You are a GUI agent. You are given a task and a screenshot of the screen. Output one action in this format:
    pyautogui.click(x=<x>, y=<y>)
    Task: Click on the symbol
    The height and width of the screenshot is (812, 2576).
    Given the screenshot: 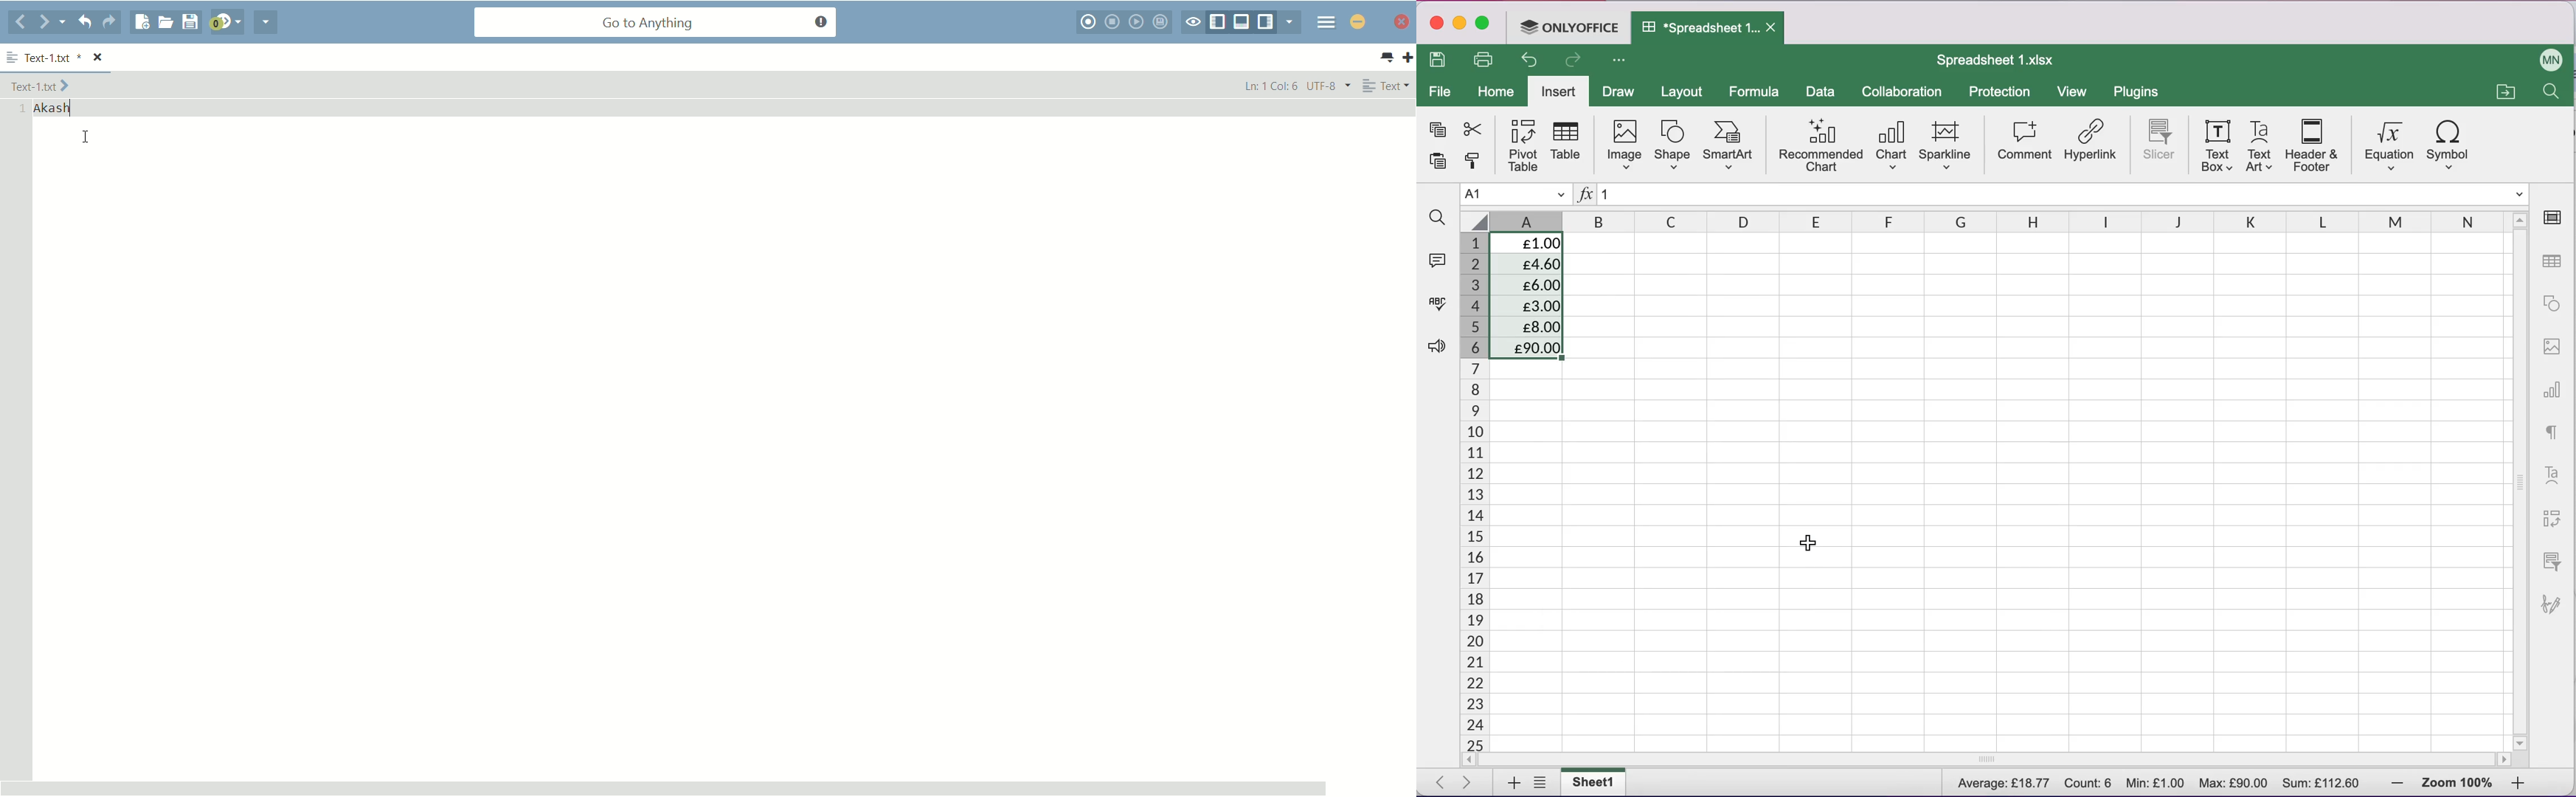 What is the action you would take?
    pyautogui.click(x=2452, y=144)
    